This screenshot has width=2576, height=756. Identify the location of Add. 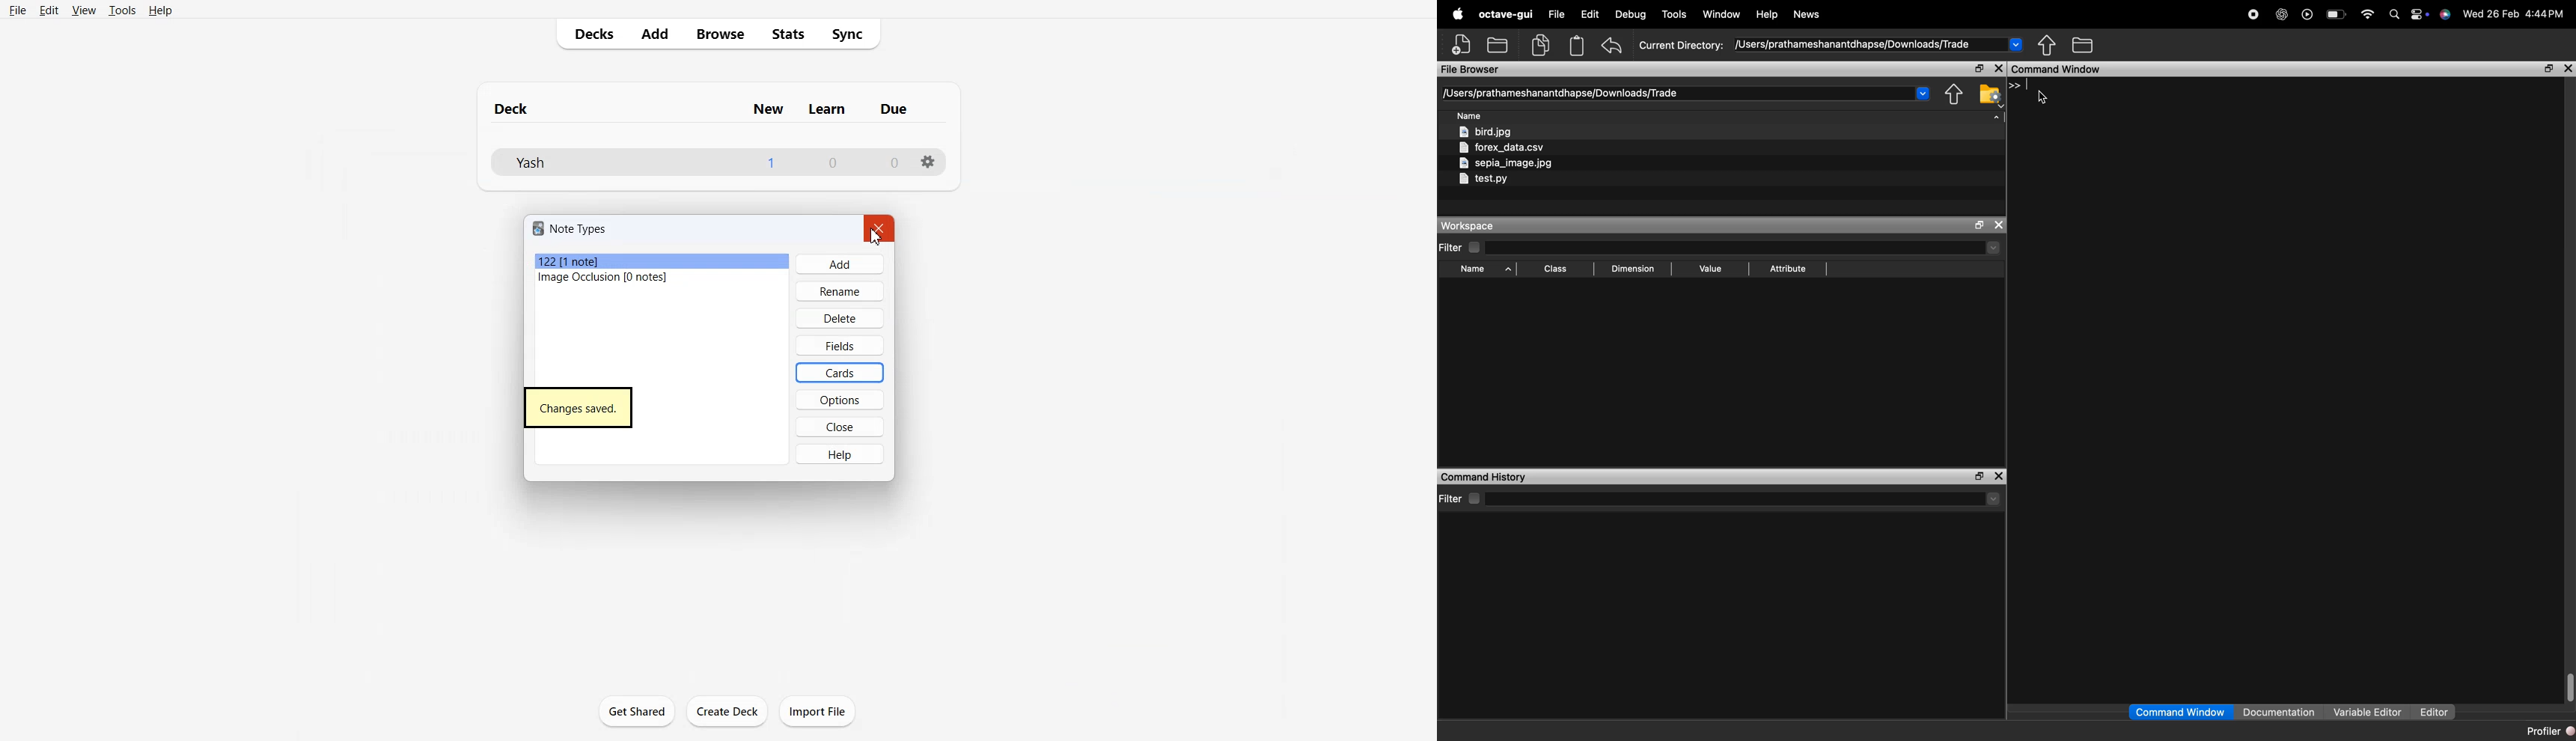
(839, 263).